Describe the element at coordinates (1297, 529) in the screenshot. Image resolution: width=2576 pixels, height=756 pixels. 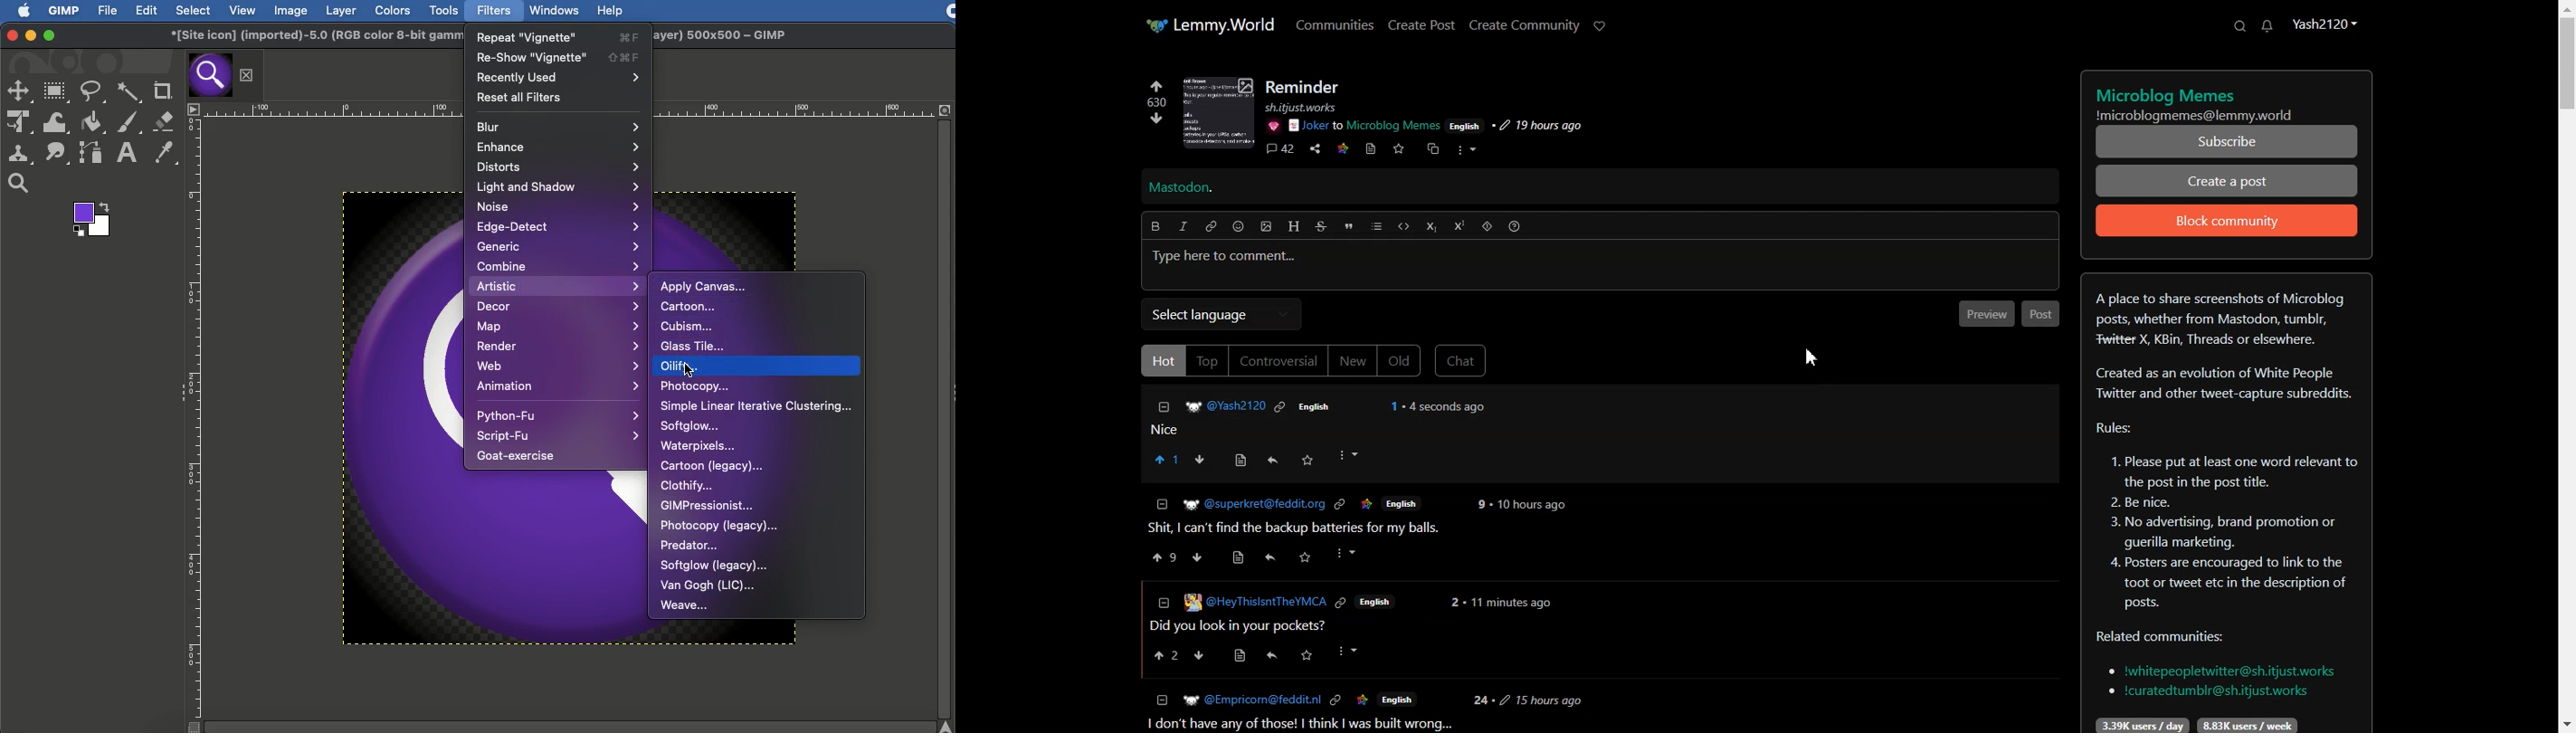
I see `Shit, | cant find the backup batteries for my balls.` at that location.